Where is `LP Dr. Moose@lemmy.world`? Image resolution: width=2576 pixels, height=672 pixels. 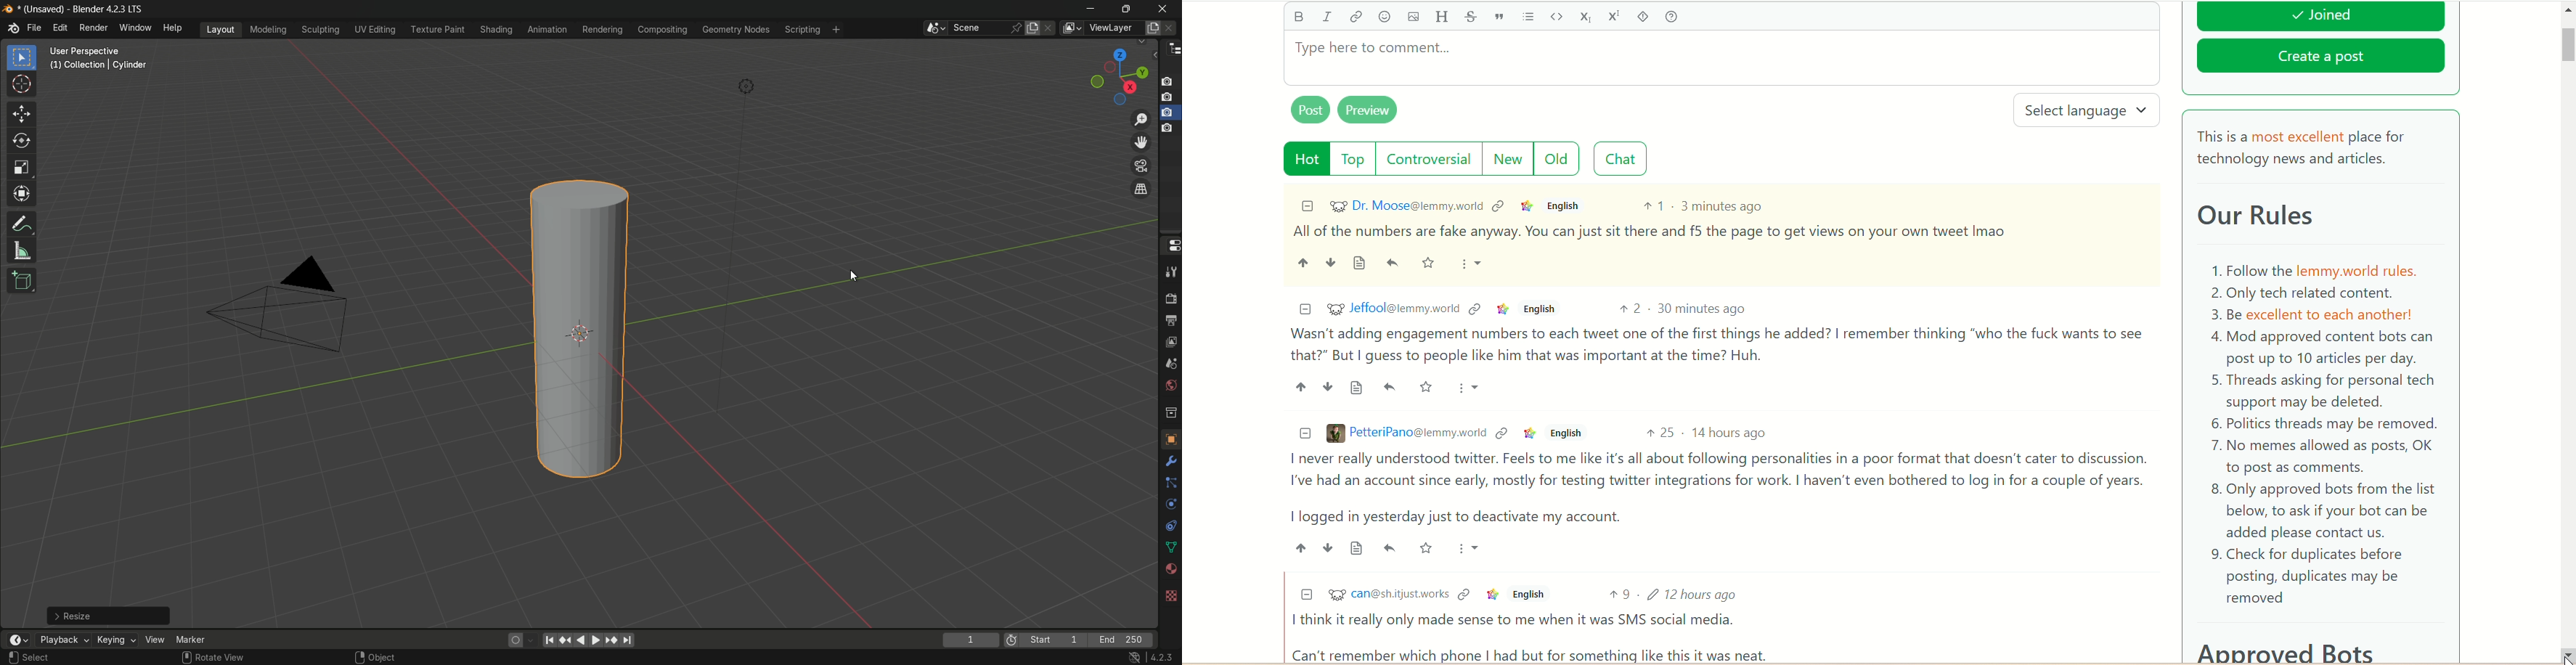
LP Dr. Moose@lemmy.world is located at coordinates (1406, 205).